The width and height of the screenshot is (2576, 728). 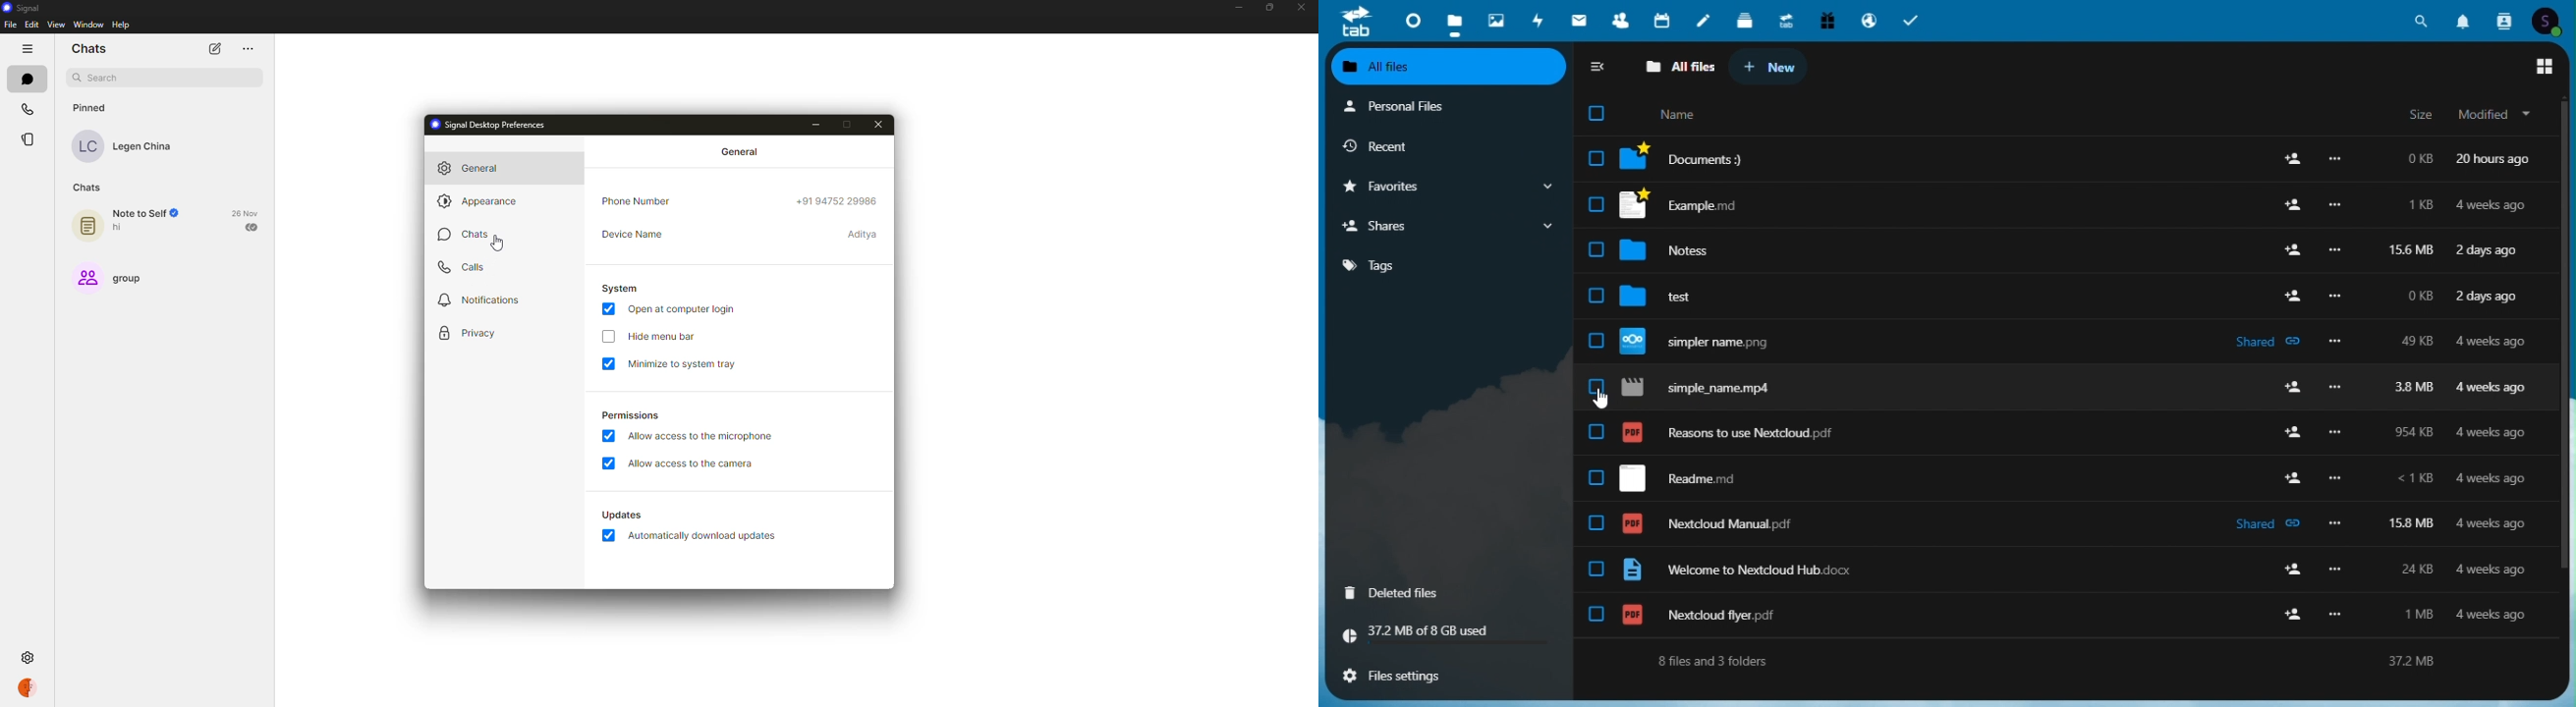 What do you see at coordinates (2549, 22) in the screenshot?
I see `Account icon` at bounding box center [2549, 22].